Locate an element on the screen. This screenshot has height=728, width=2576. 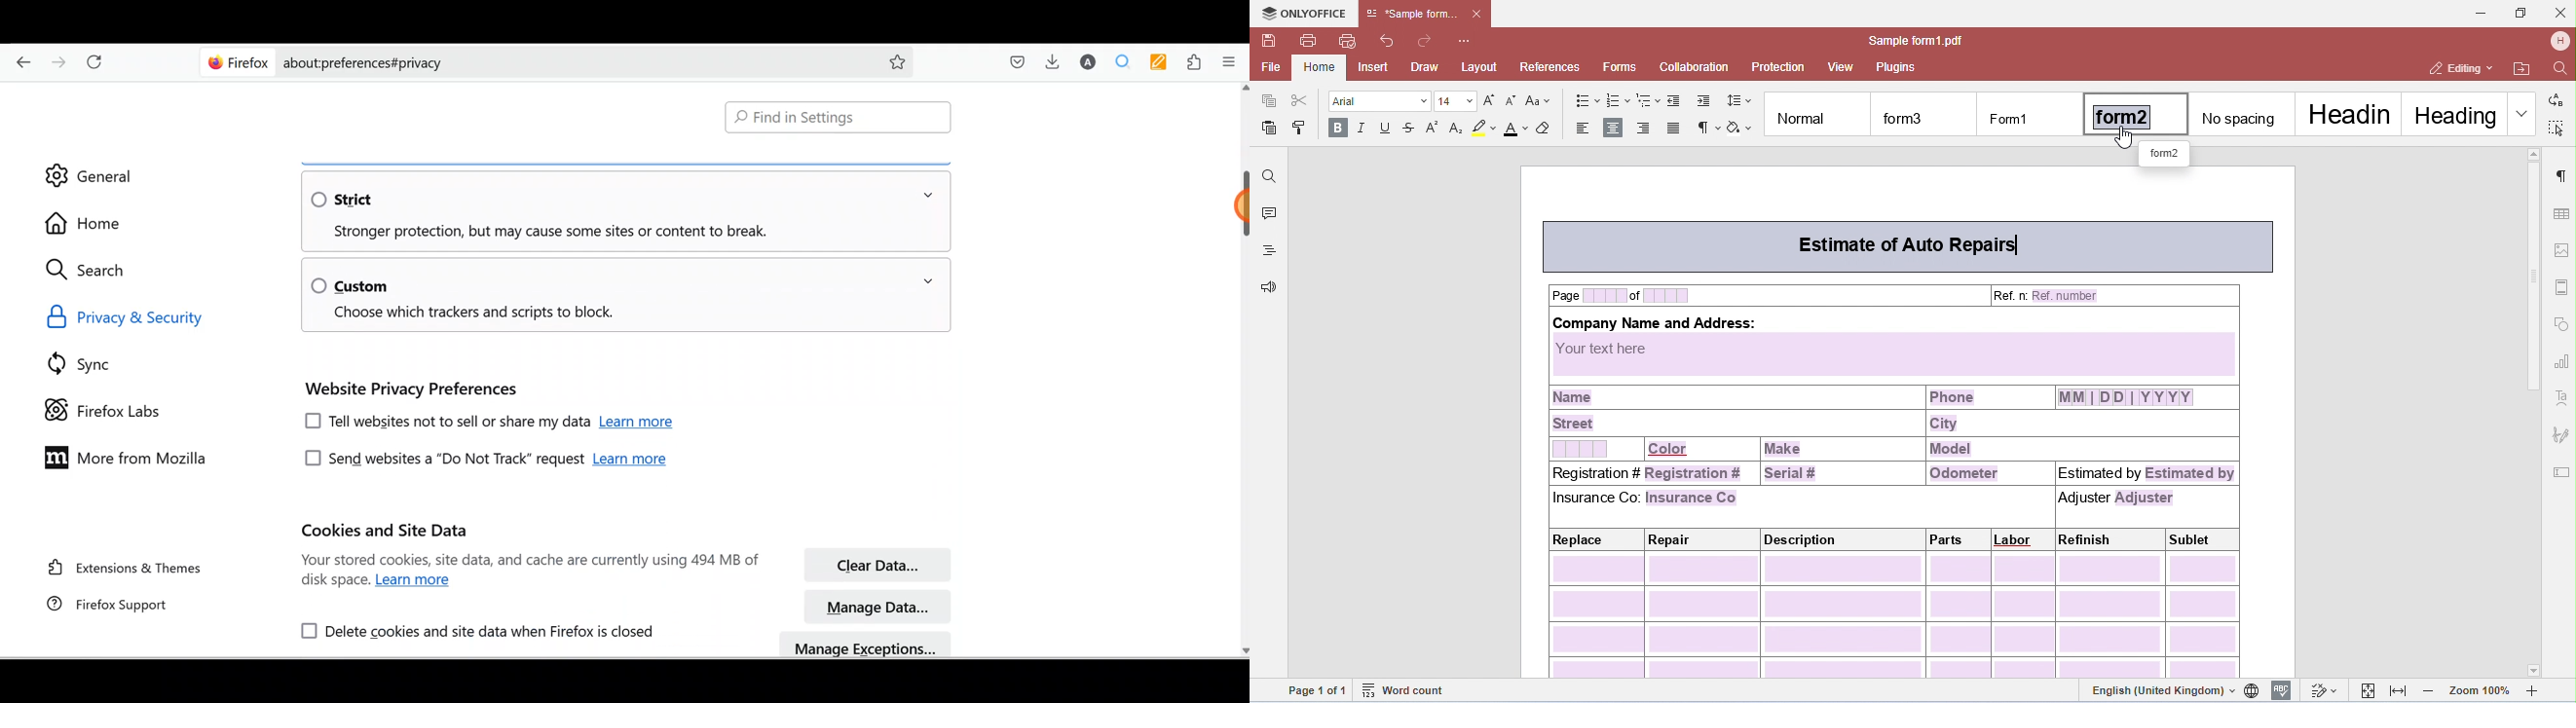
Go forward one page is located at coordinates (57, 61).